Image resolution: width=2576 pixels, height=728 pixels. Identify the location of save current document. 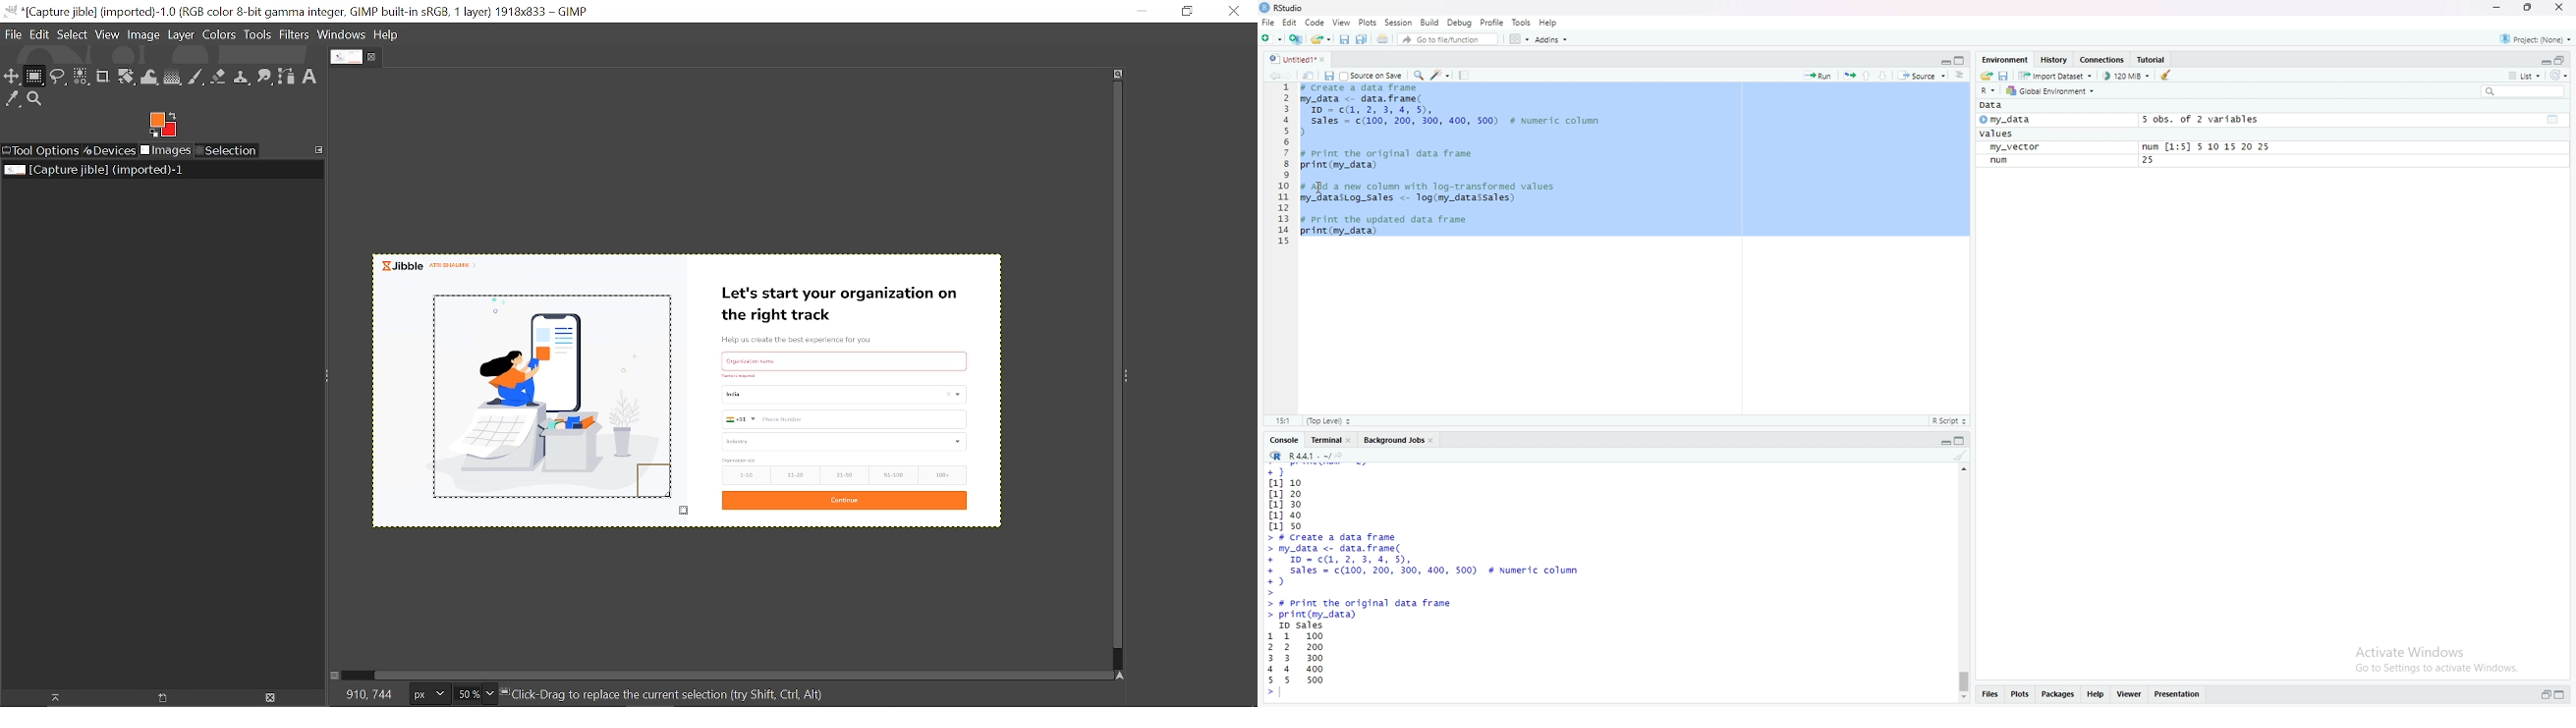
(1345, 40).